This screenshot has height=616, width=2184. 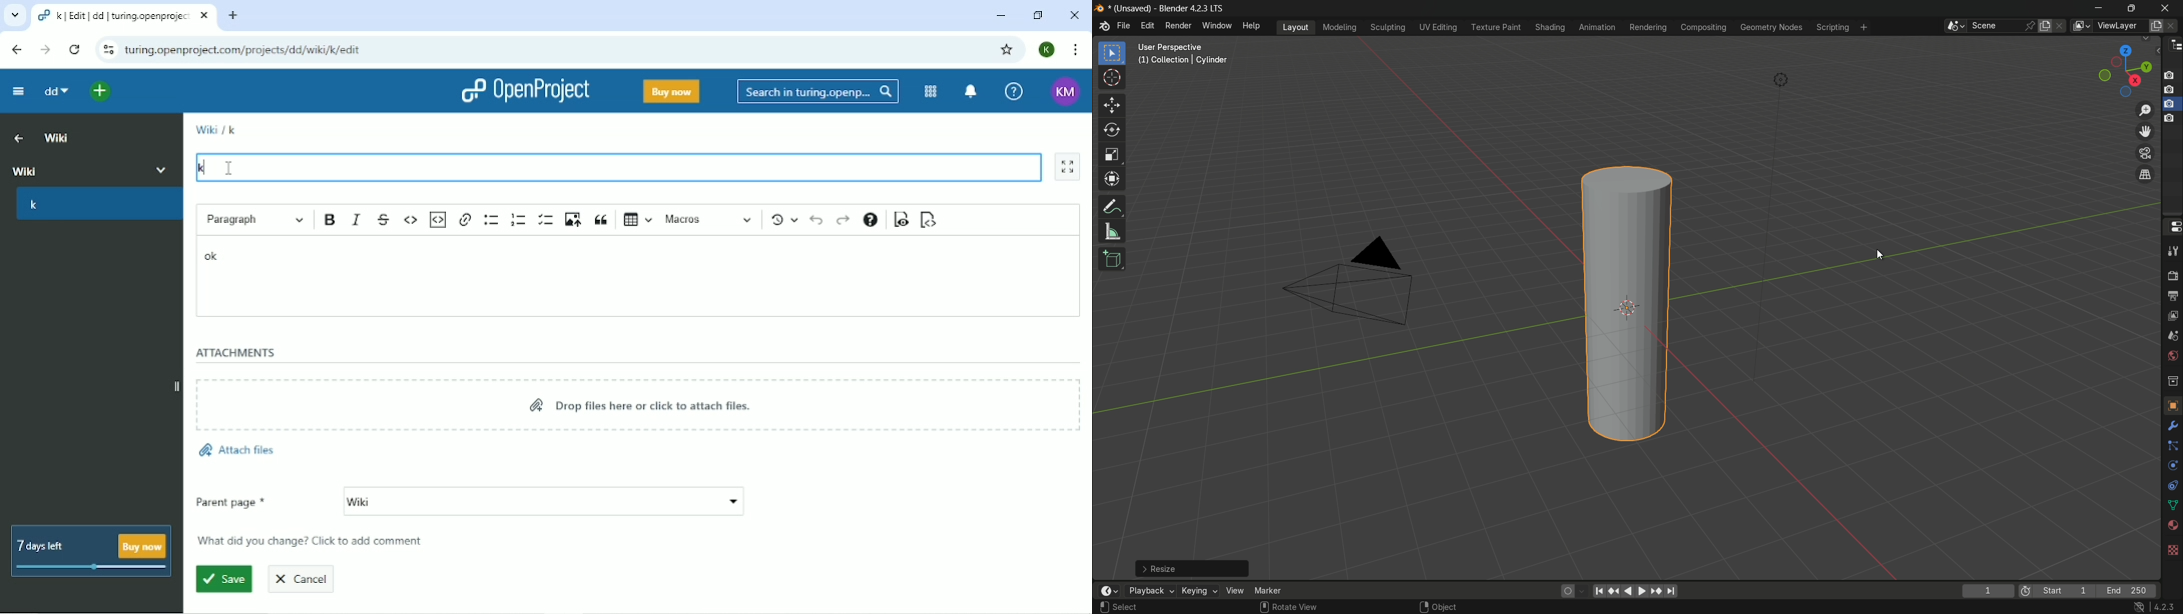 What do you see at coordinates (438, 219) in the screenshot?
I see `Insert code snippet` at bounding box center [438, 219].